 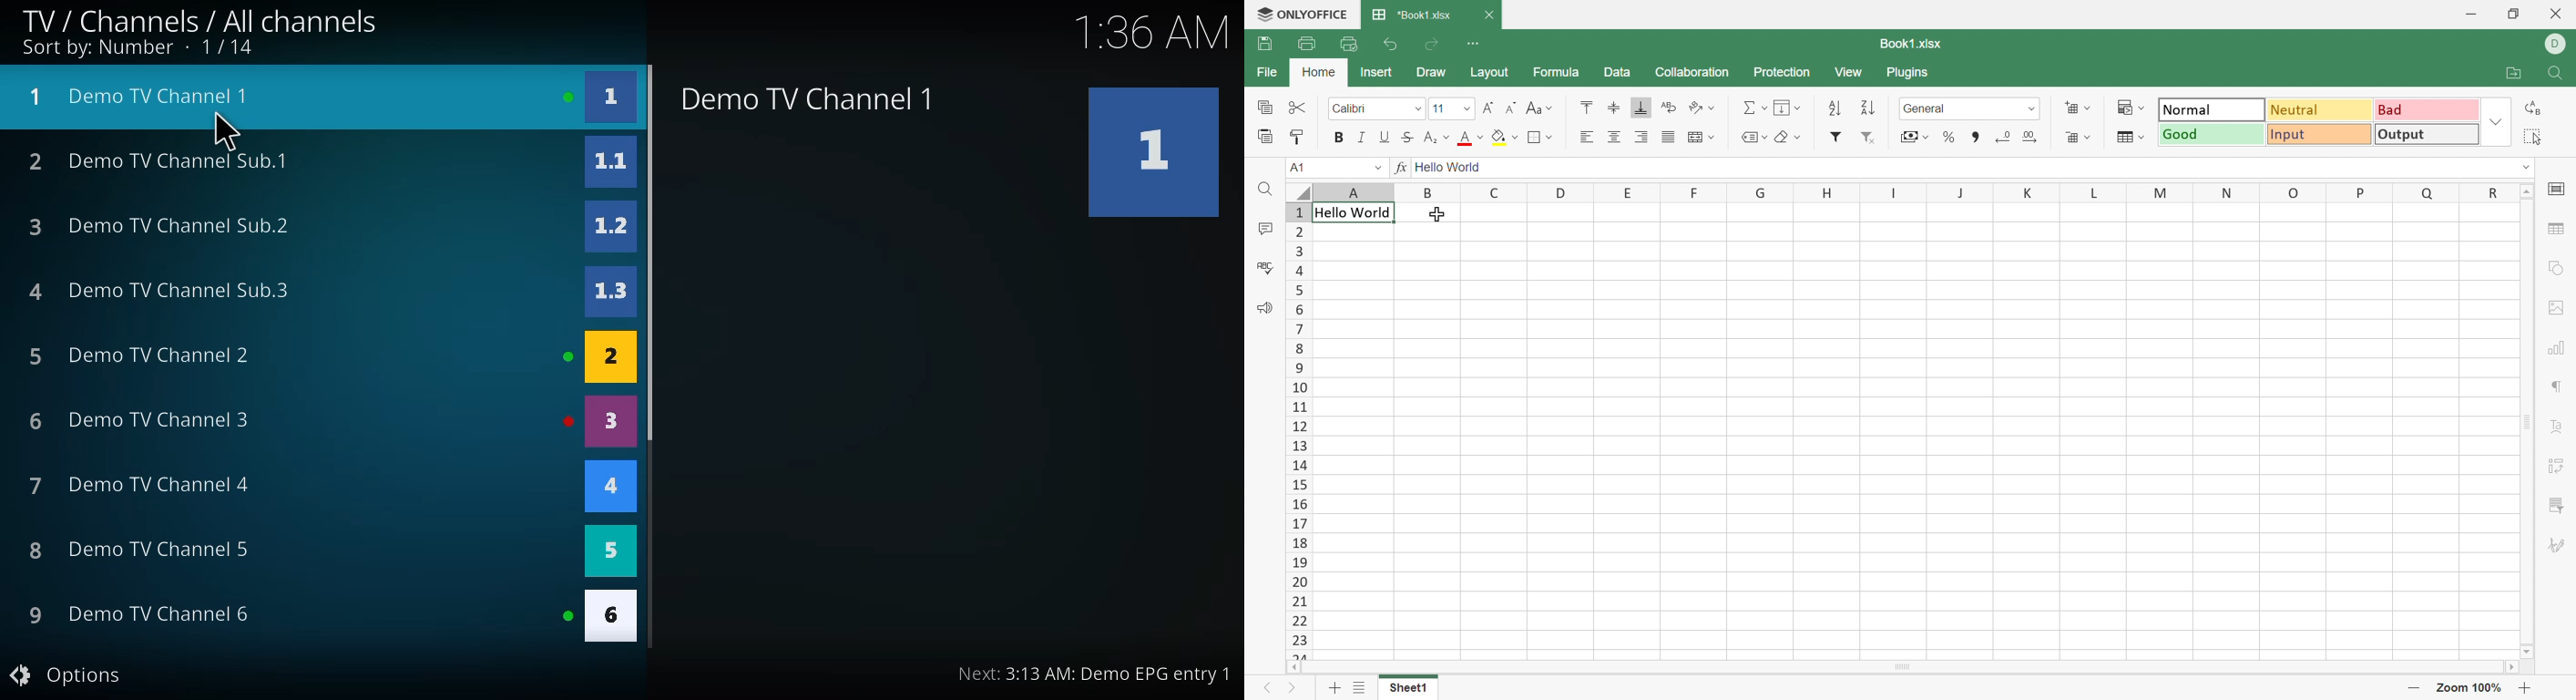 What do you see at coordinates (1270, 71) in the screenshot?
I see `File` at bounding box center [1270, 71].